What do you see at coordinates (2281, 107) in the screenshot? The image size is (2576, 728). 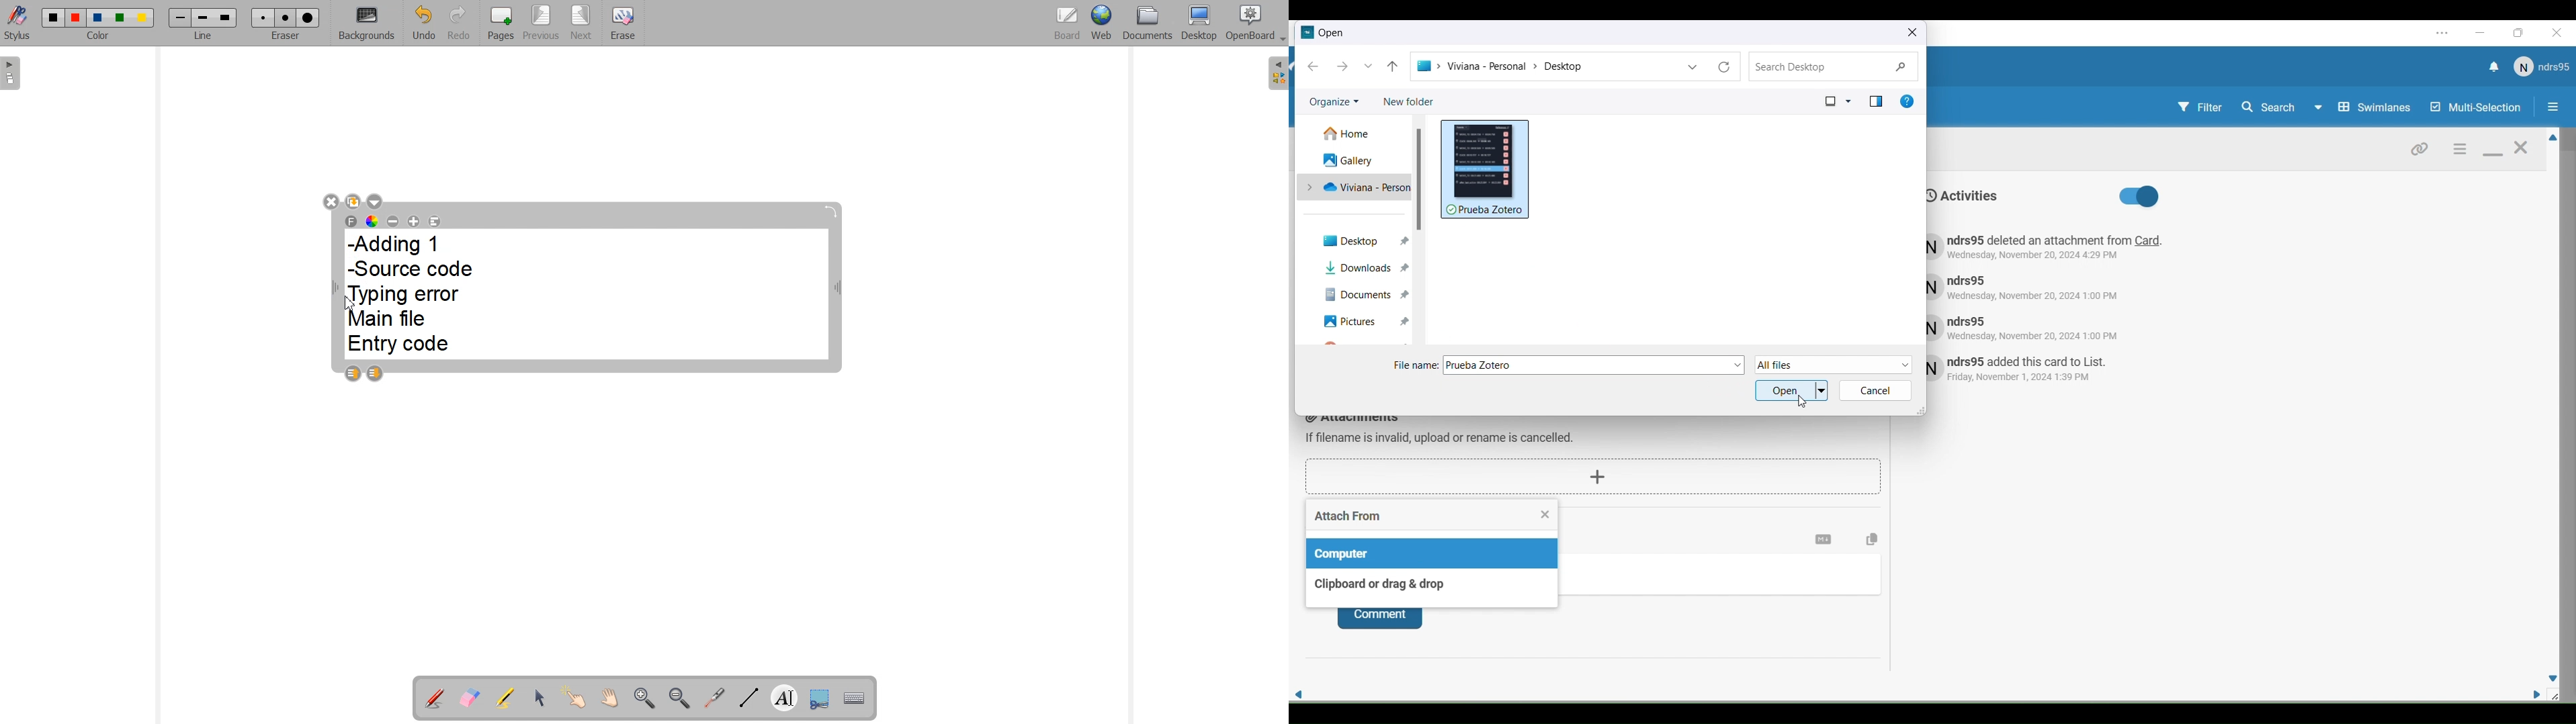 I see `Search` at bounding box center [2281, 107].